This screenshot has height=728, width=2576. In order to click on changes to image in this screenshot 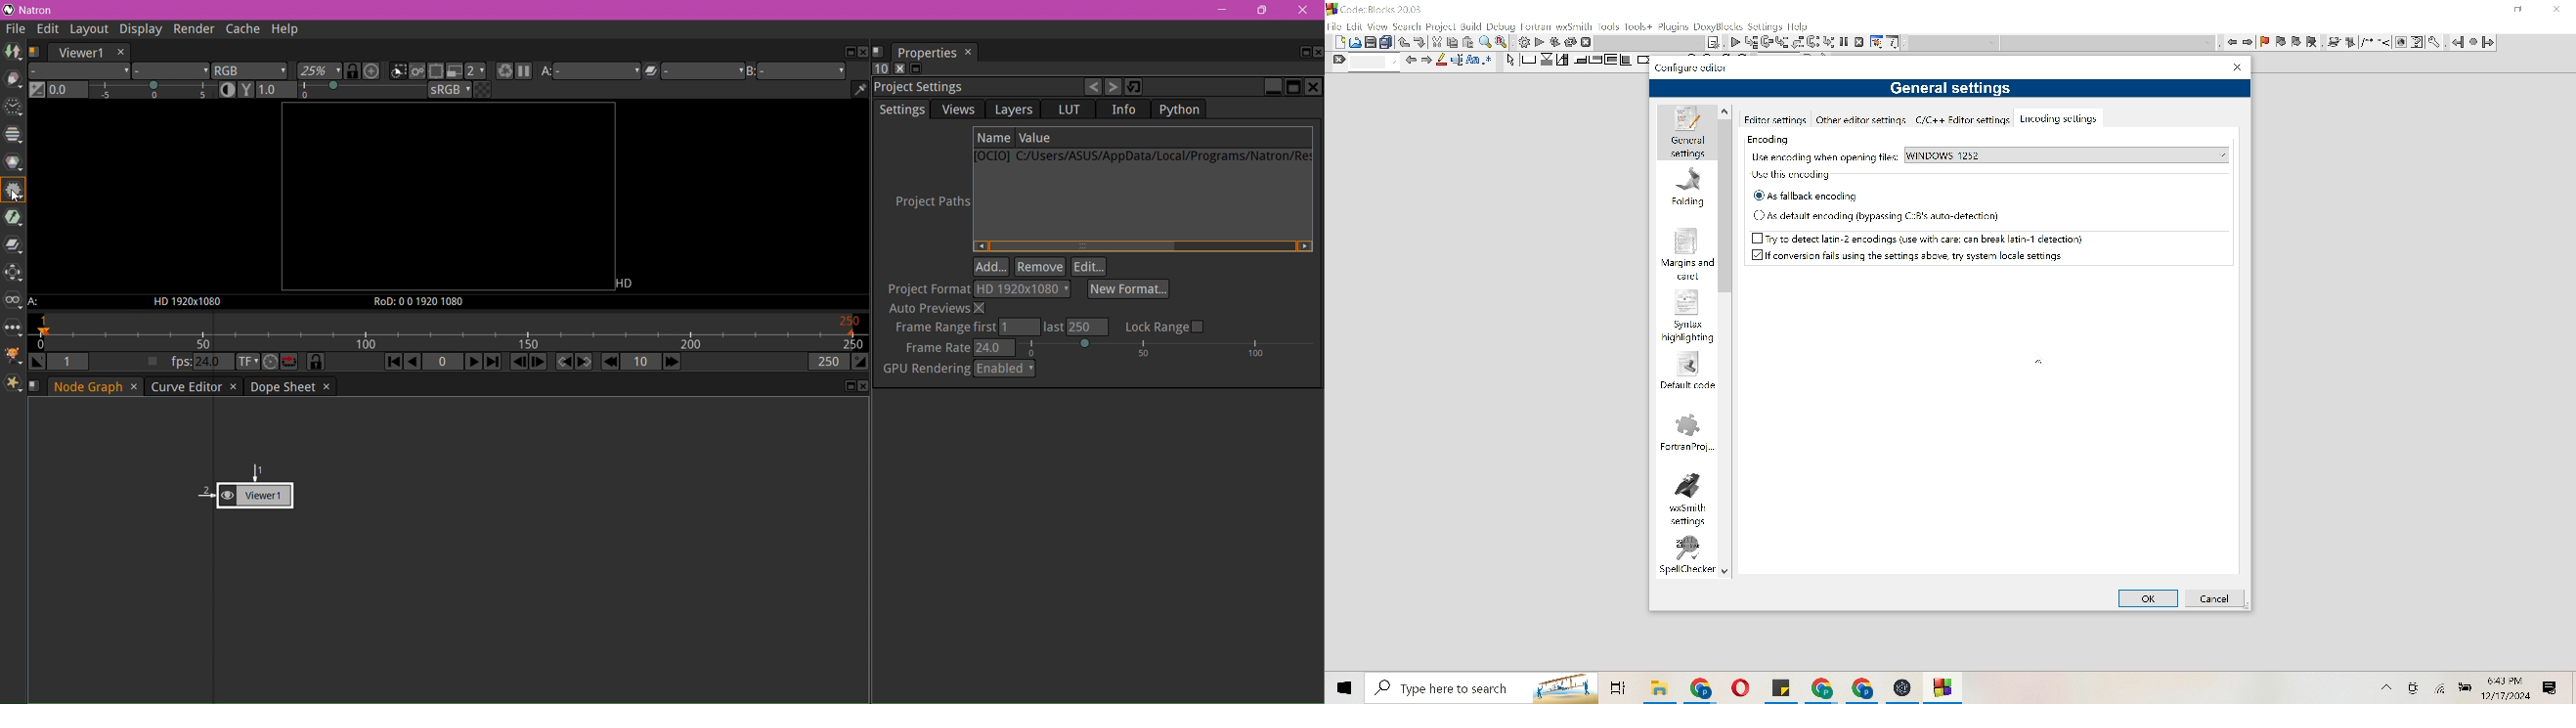, I will do `click(2374, 43)`.